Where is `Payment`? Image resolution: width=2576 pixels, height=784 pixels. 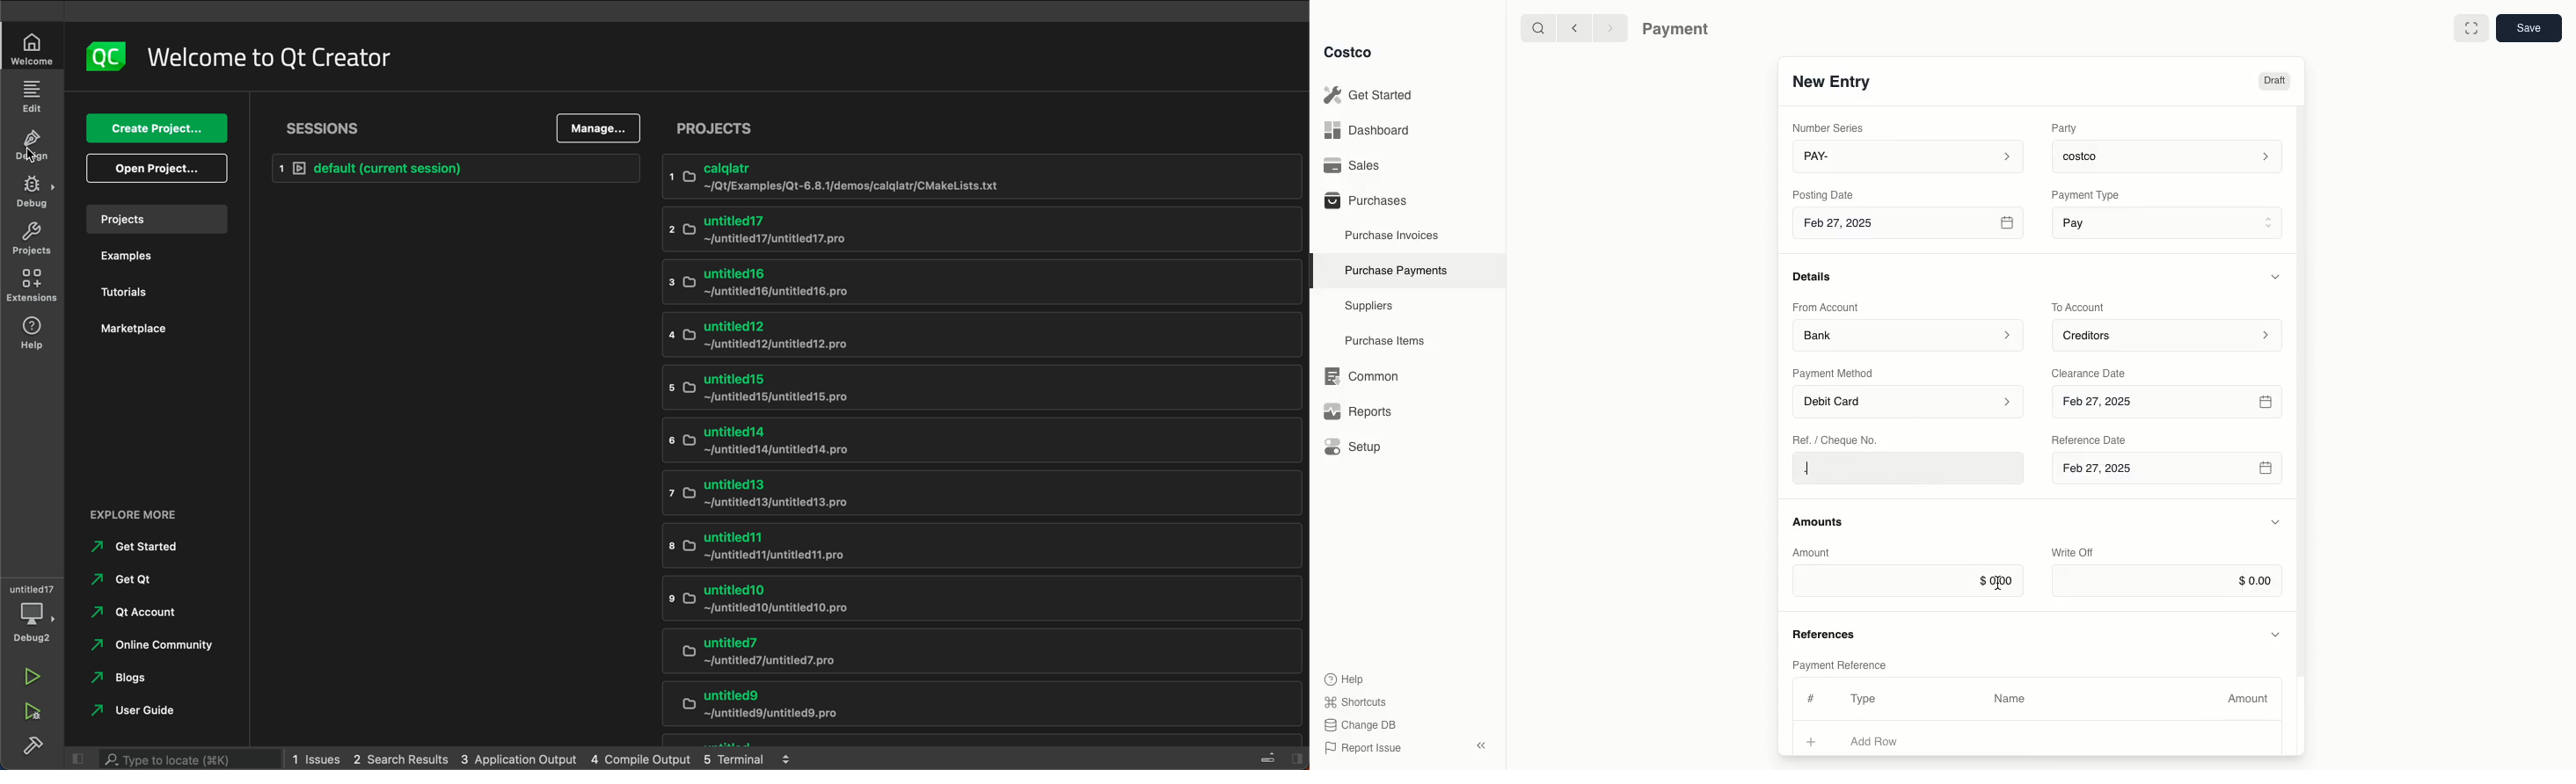
Payment is located at coordinates (1680, 31).